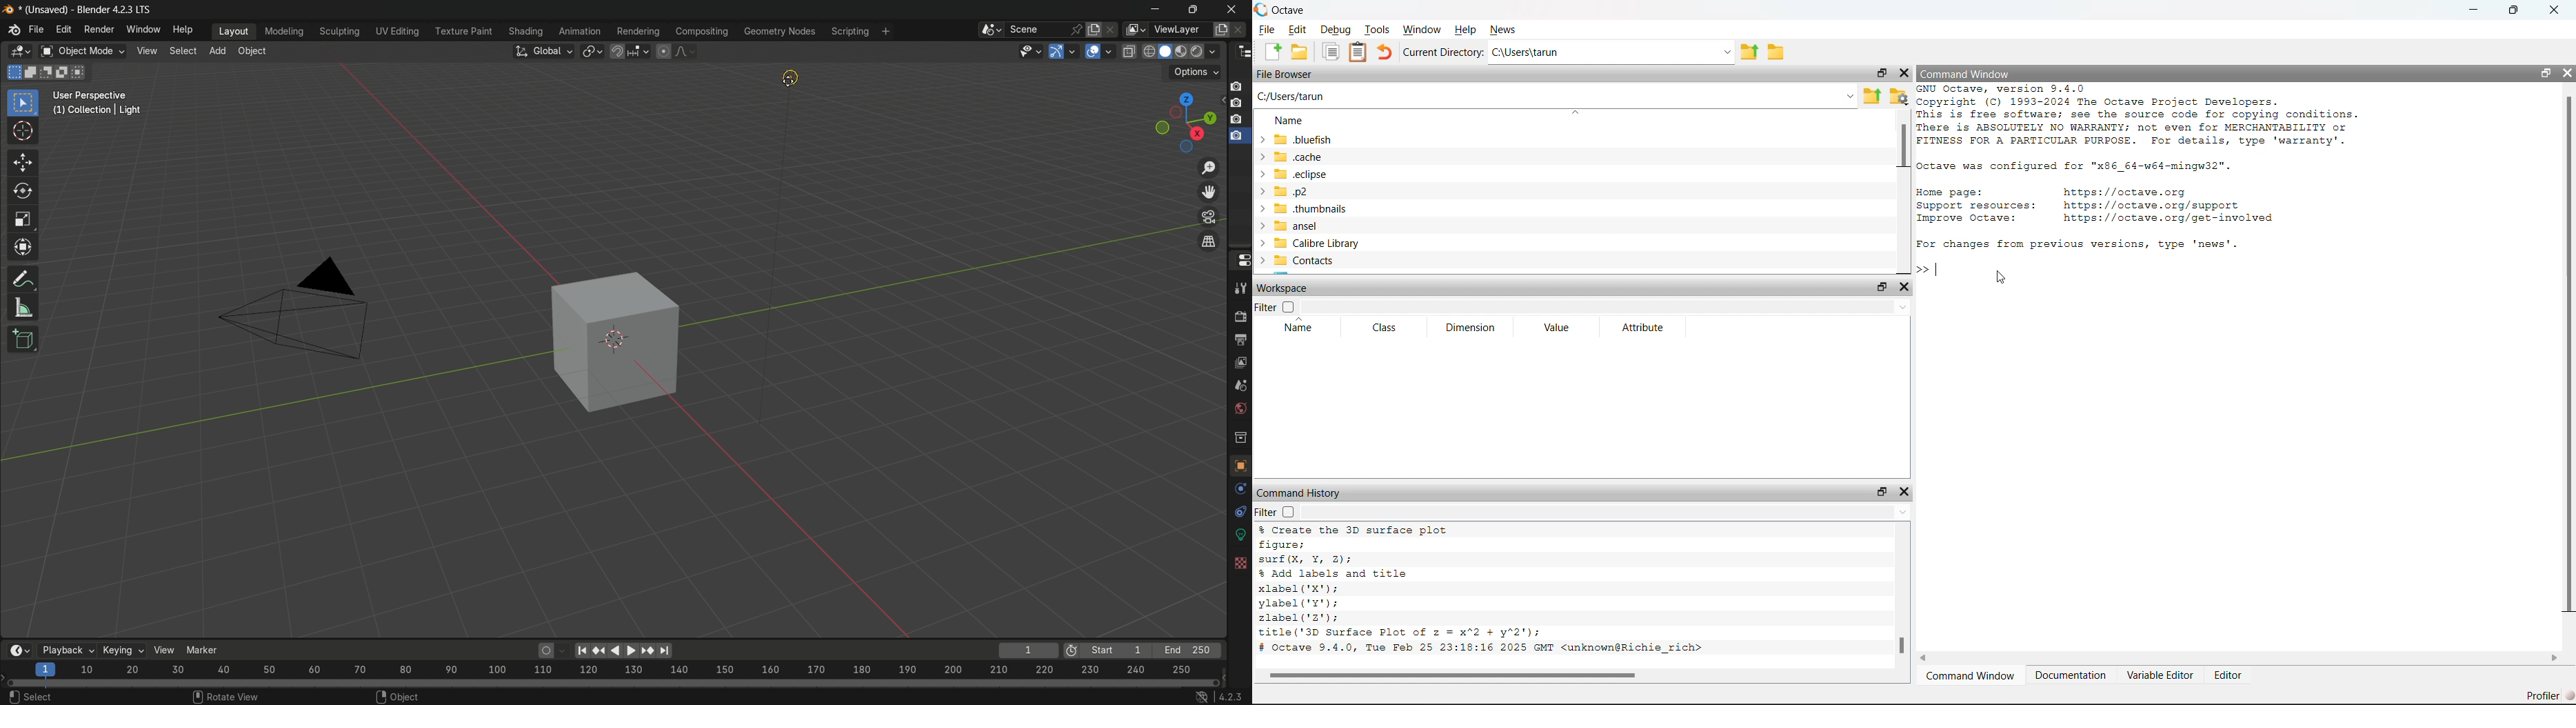 Image resolution: width=2576 pixels, height=728 pixels. What do you see at coordinates (1905, 288) in the screenshot?
I see `Close` at bounding box center [1905, 288].